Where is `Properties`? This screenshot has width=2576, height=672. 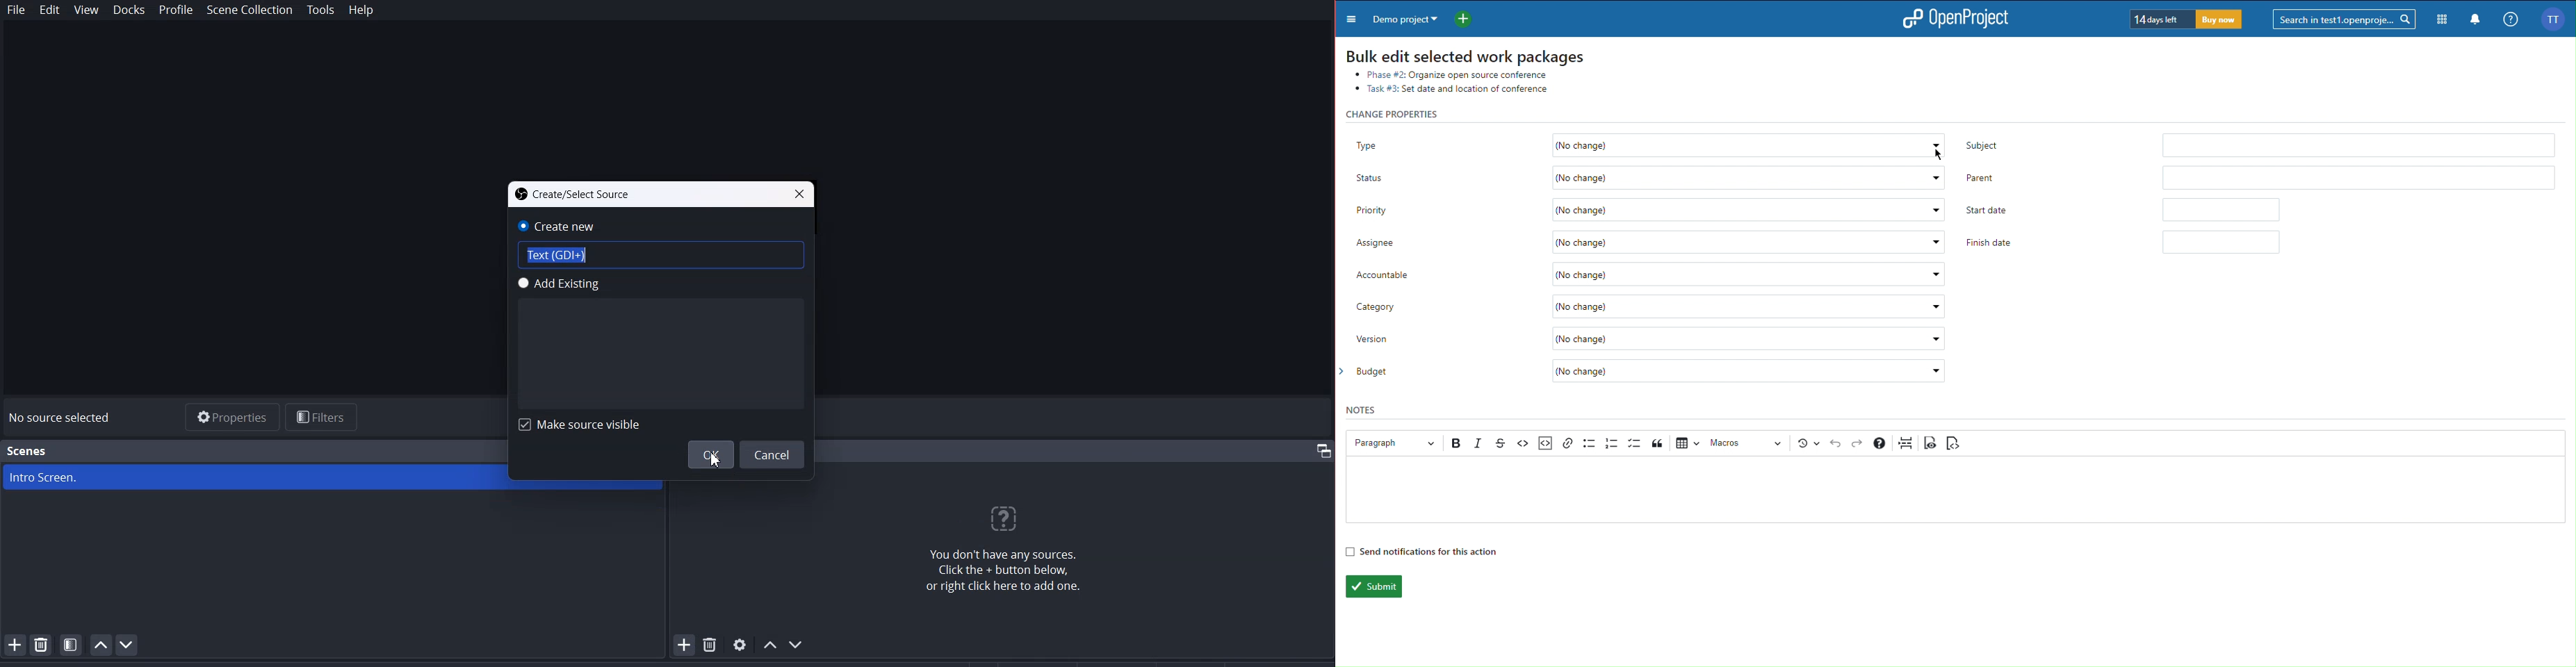
Properties is located at coordinates (229, 415).